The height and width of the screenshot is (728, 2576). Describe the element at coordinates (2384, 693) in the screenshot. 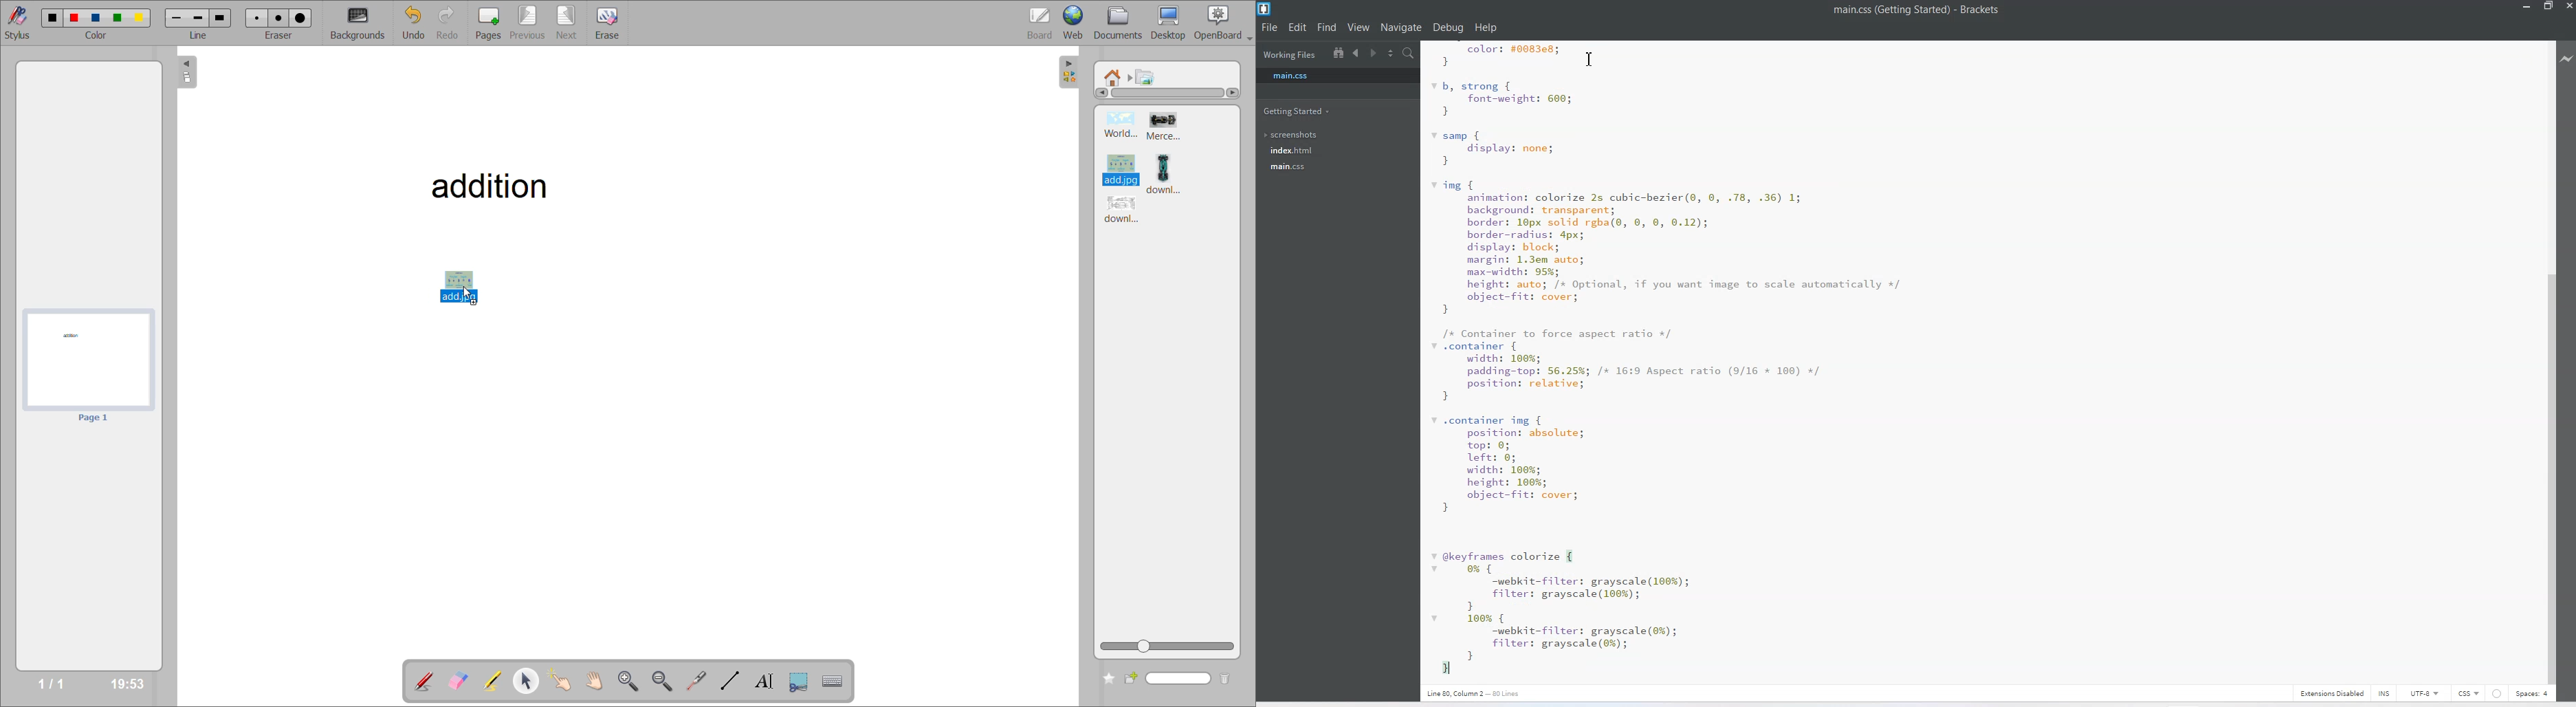

I see `INS` at that location.